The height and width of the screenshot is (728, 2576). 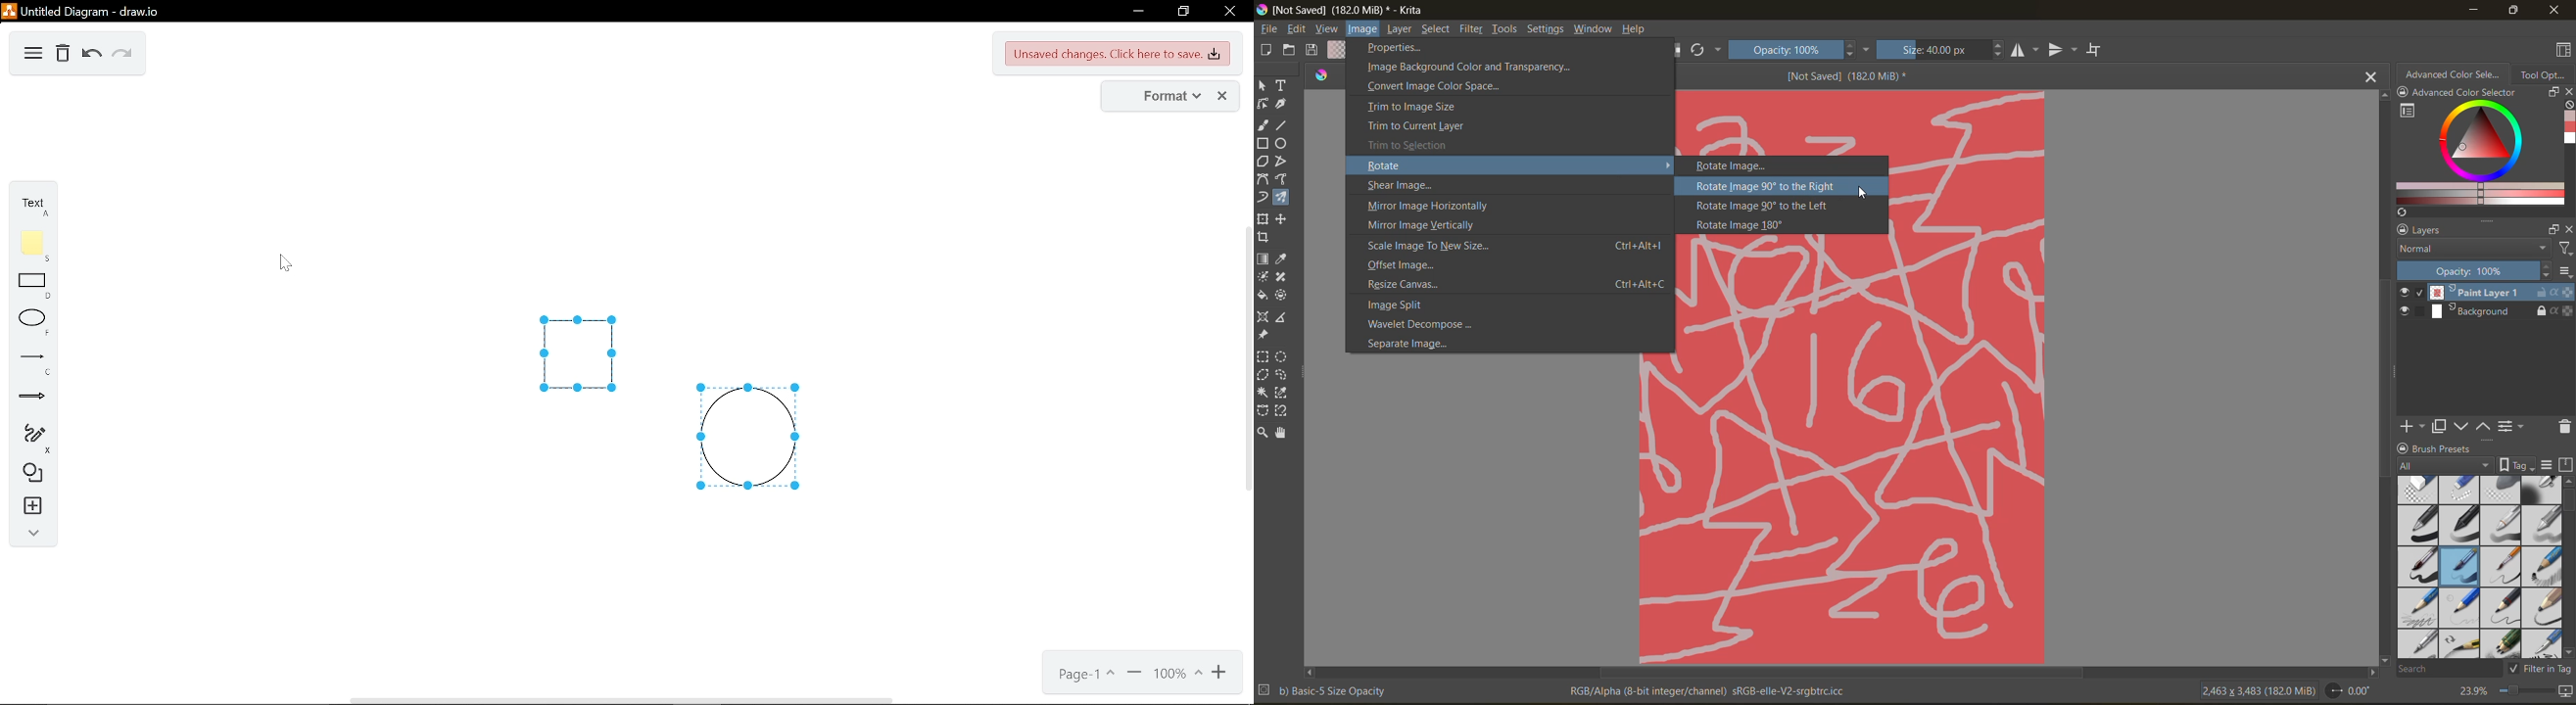 I want to click on lock docker, so click(x=2405, y=448).